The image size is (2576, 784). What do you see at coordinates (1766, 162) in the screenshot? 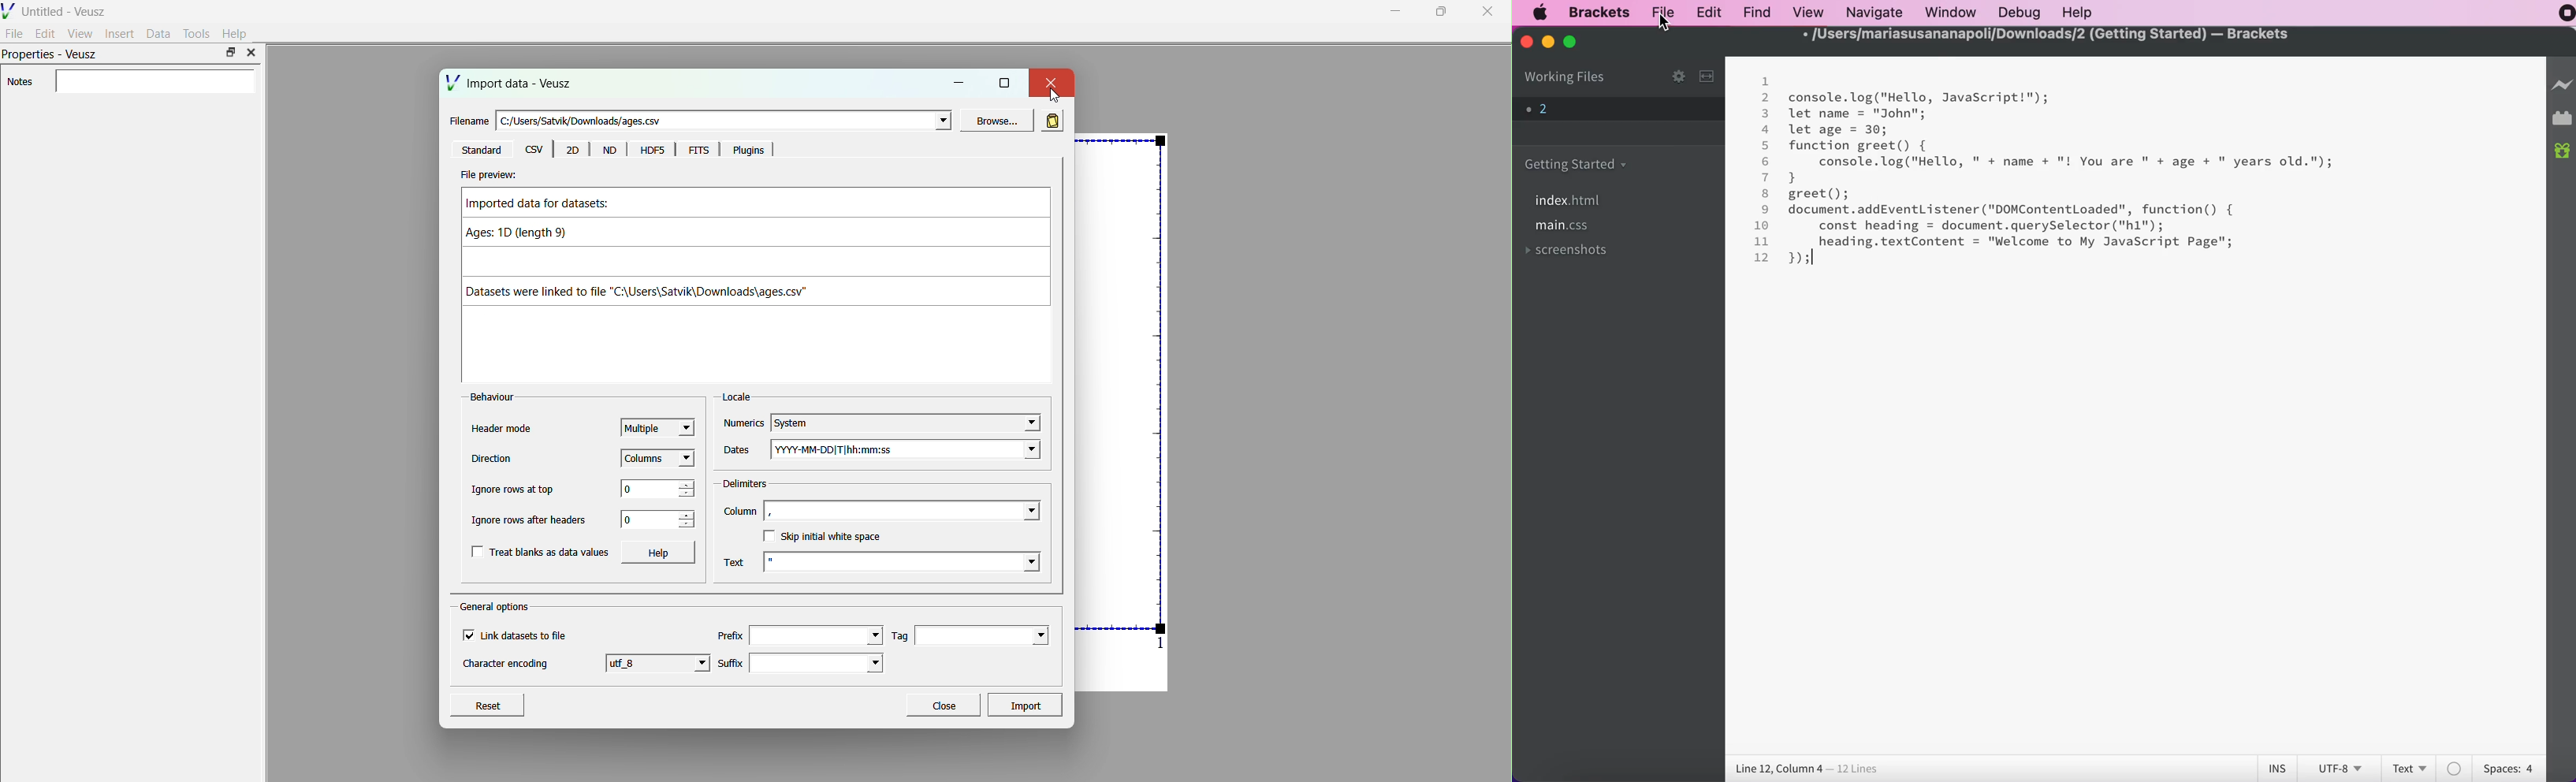
I see `6` at bounding box center [1766, 162].